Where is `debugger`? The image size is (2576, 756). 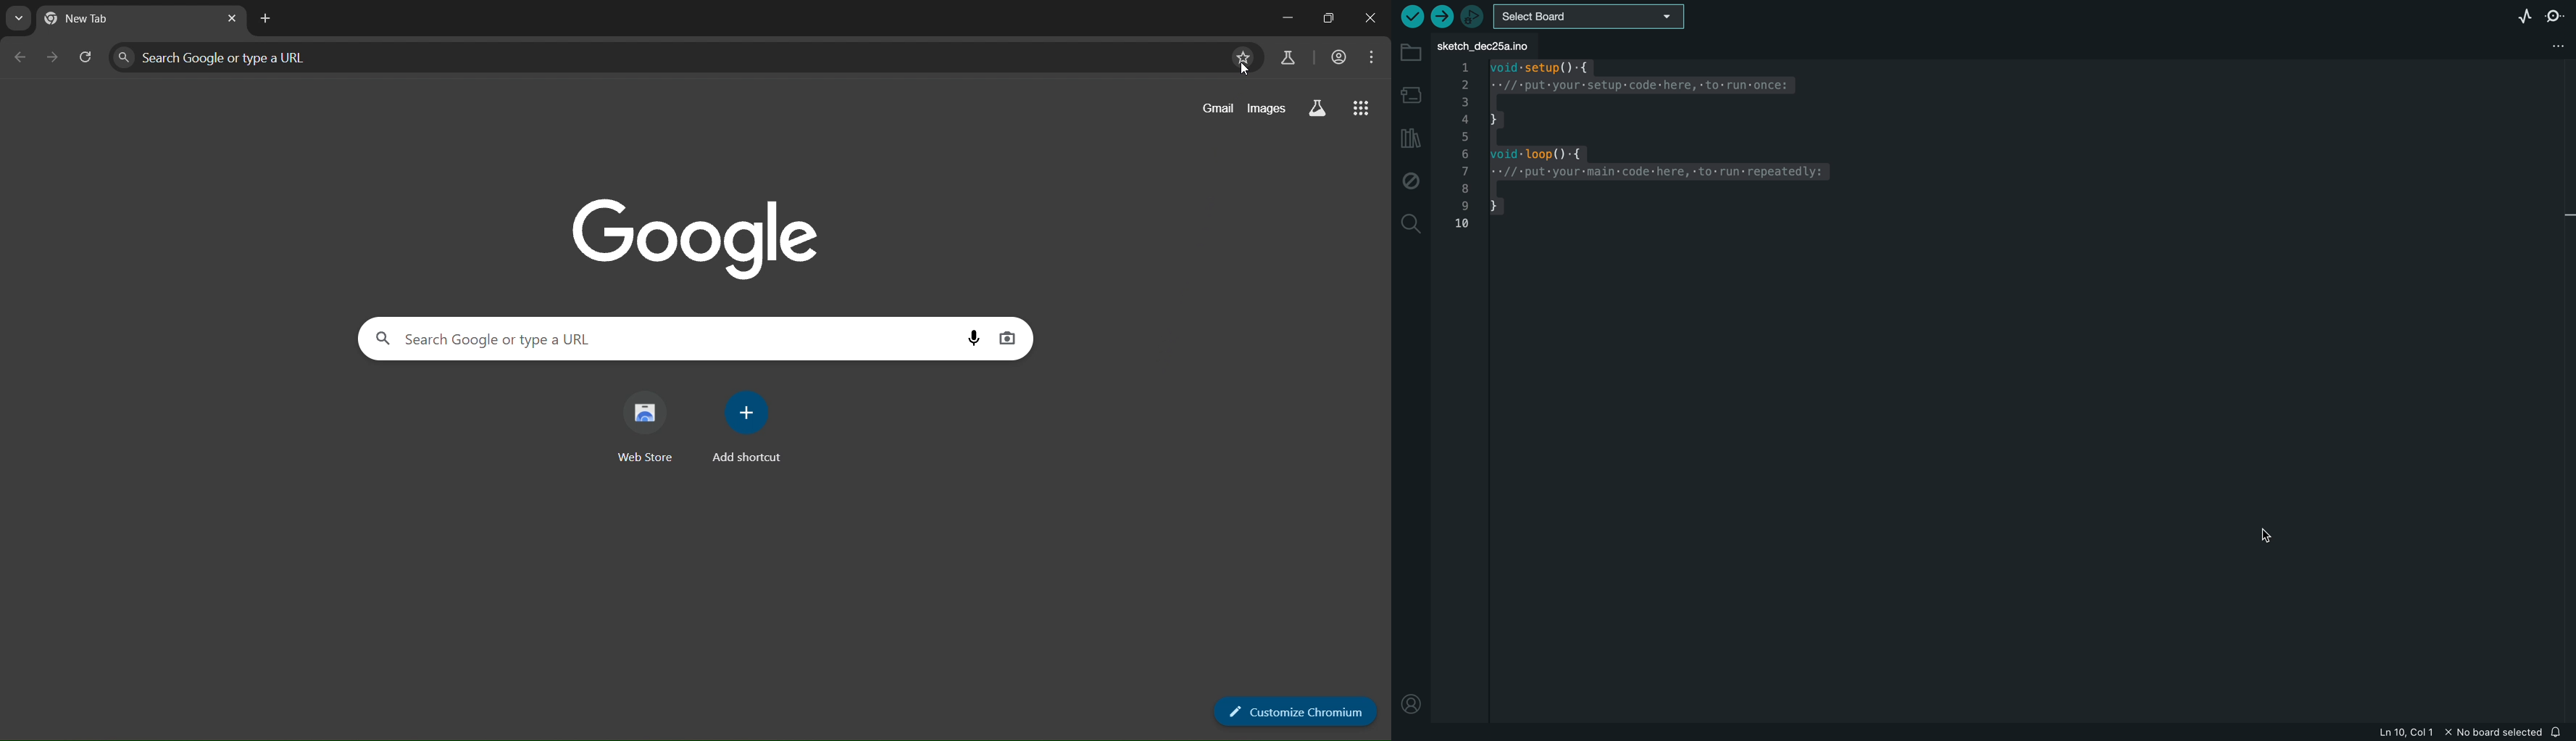
debugger is located at coordinates (1471, 16).